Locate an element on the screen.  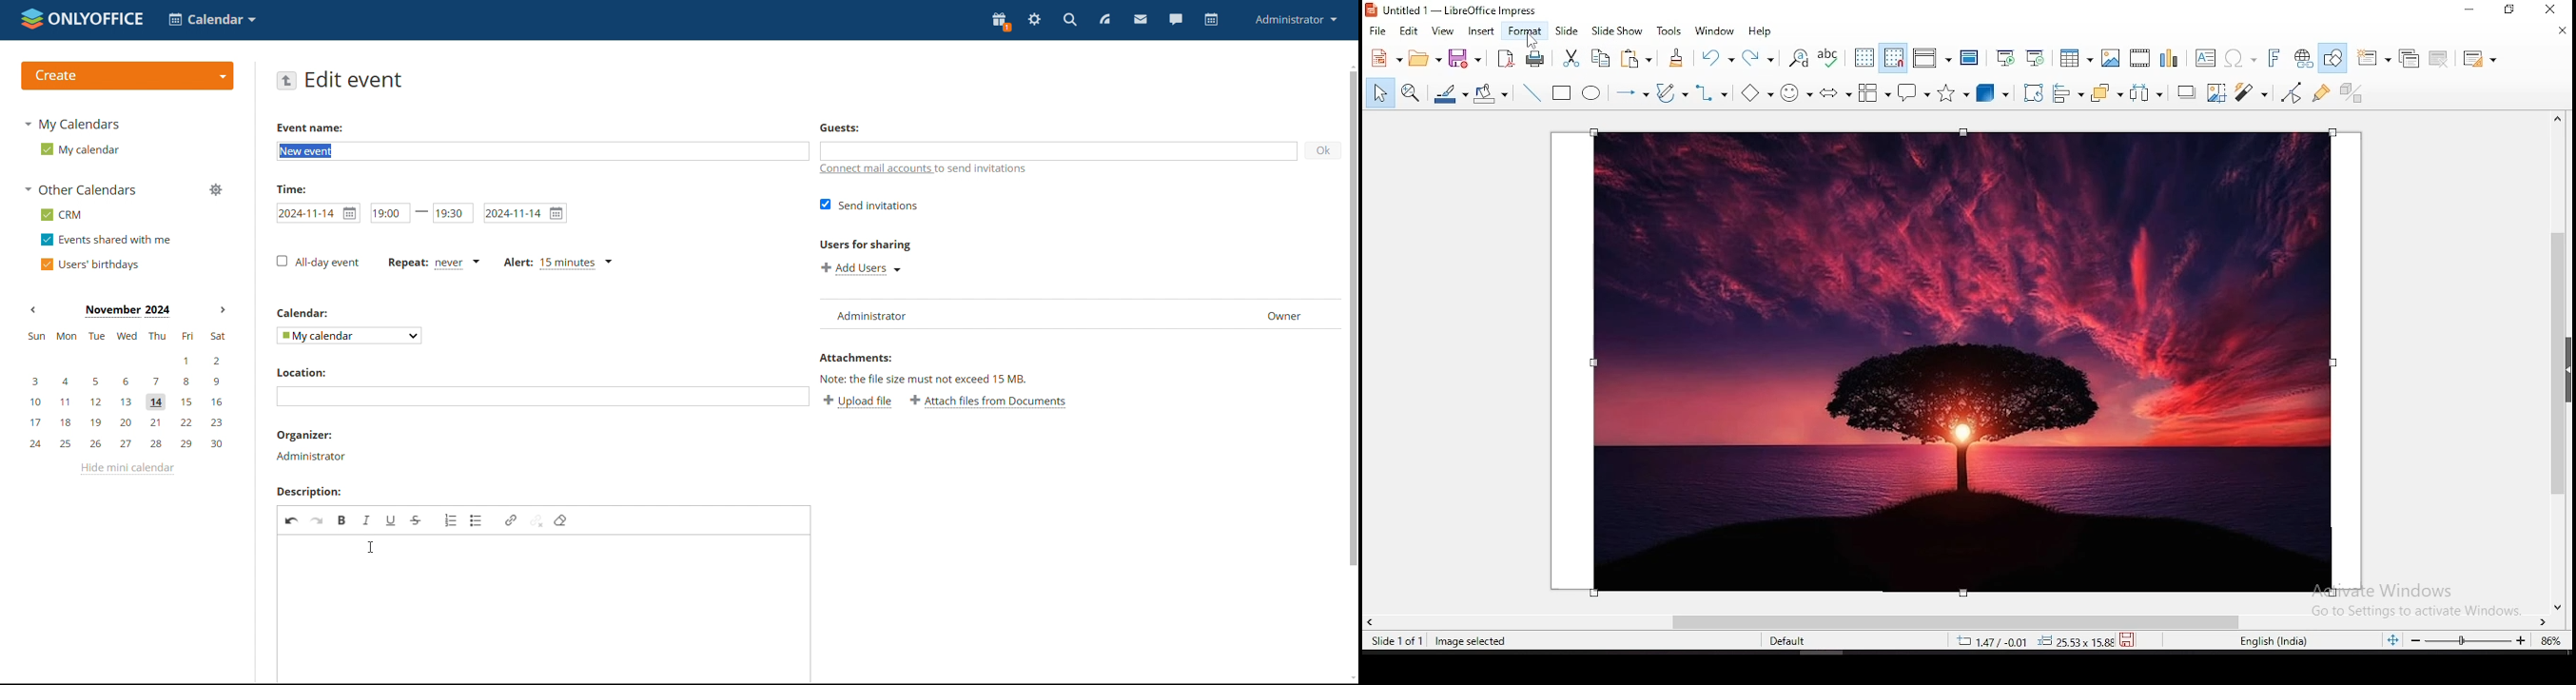
add event name is located at coordinates (542, 151).